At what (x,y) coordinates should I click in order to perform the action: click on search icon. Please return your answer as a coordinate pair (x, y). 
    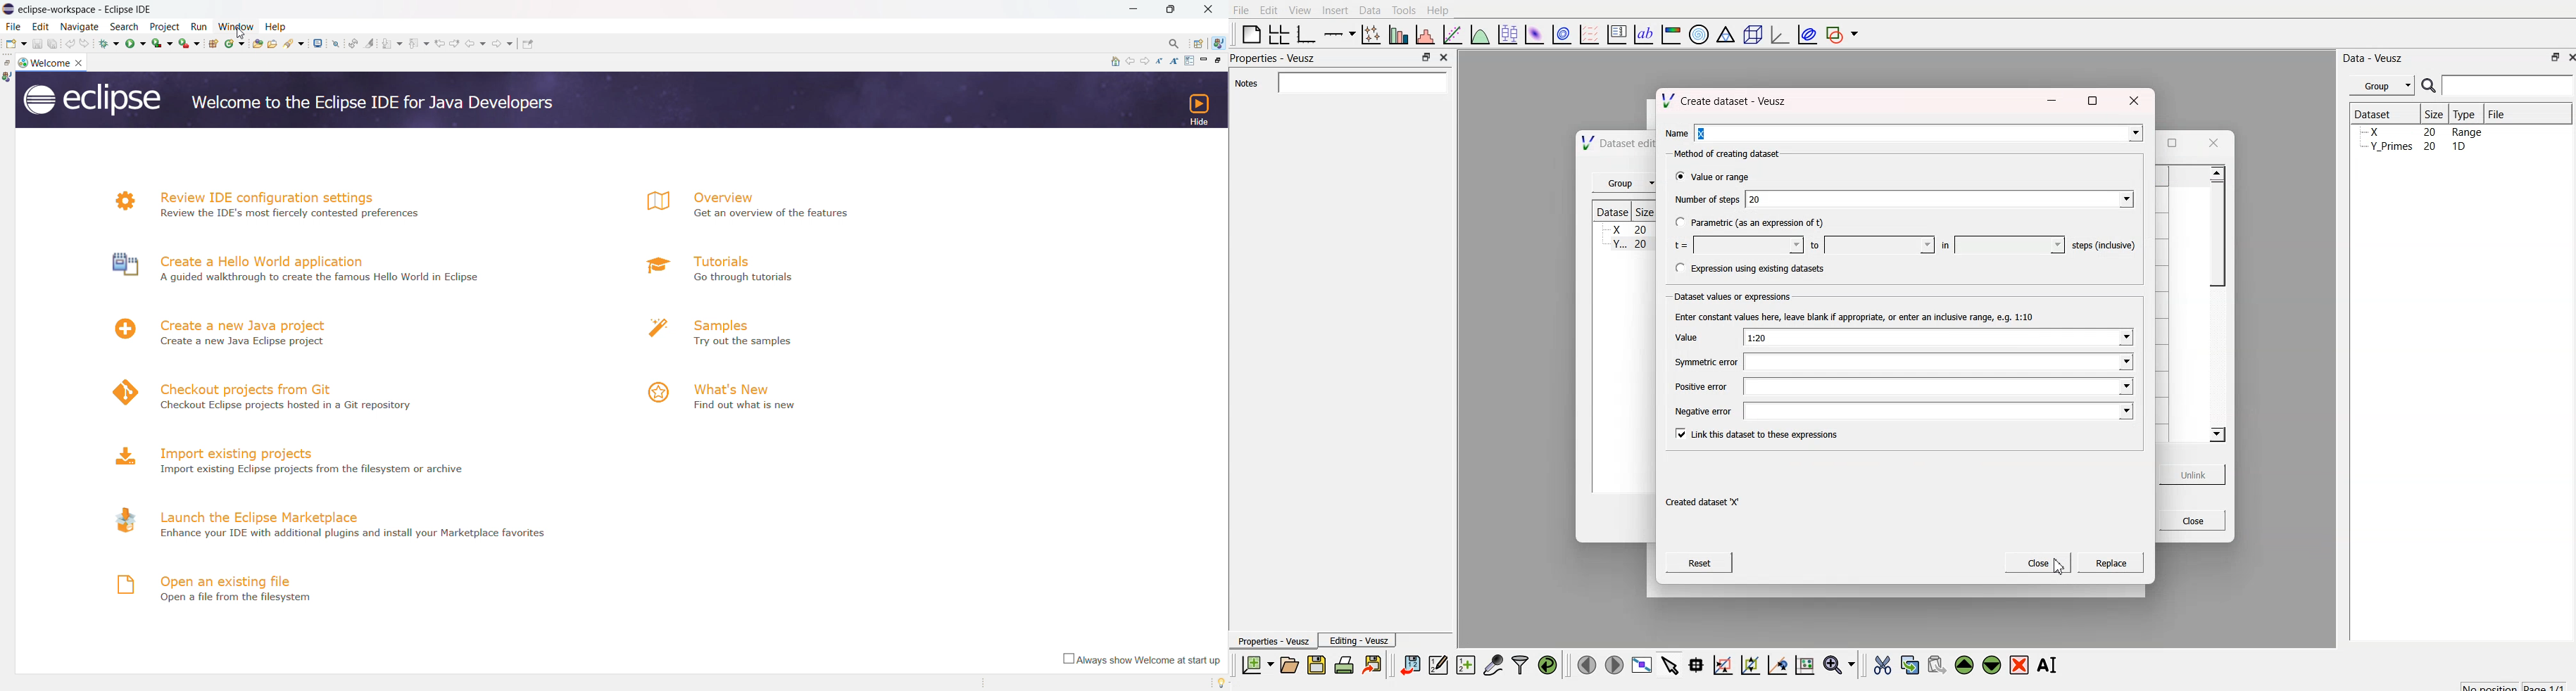
    Looking at the image, I should click on (2431, 87).